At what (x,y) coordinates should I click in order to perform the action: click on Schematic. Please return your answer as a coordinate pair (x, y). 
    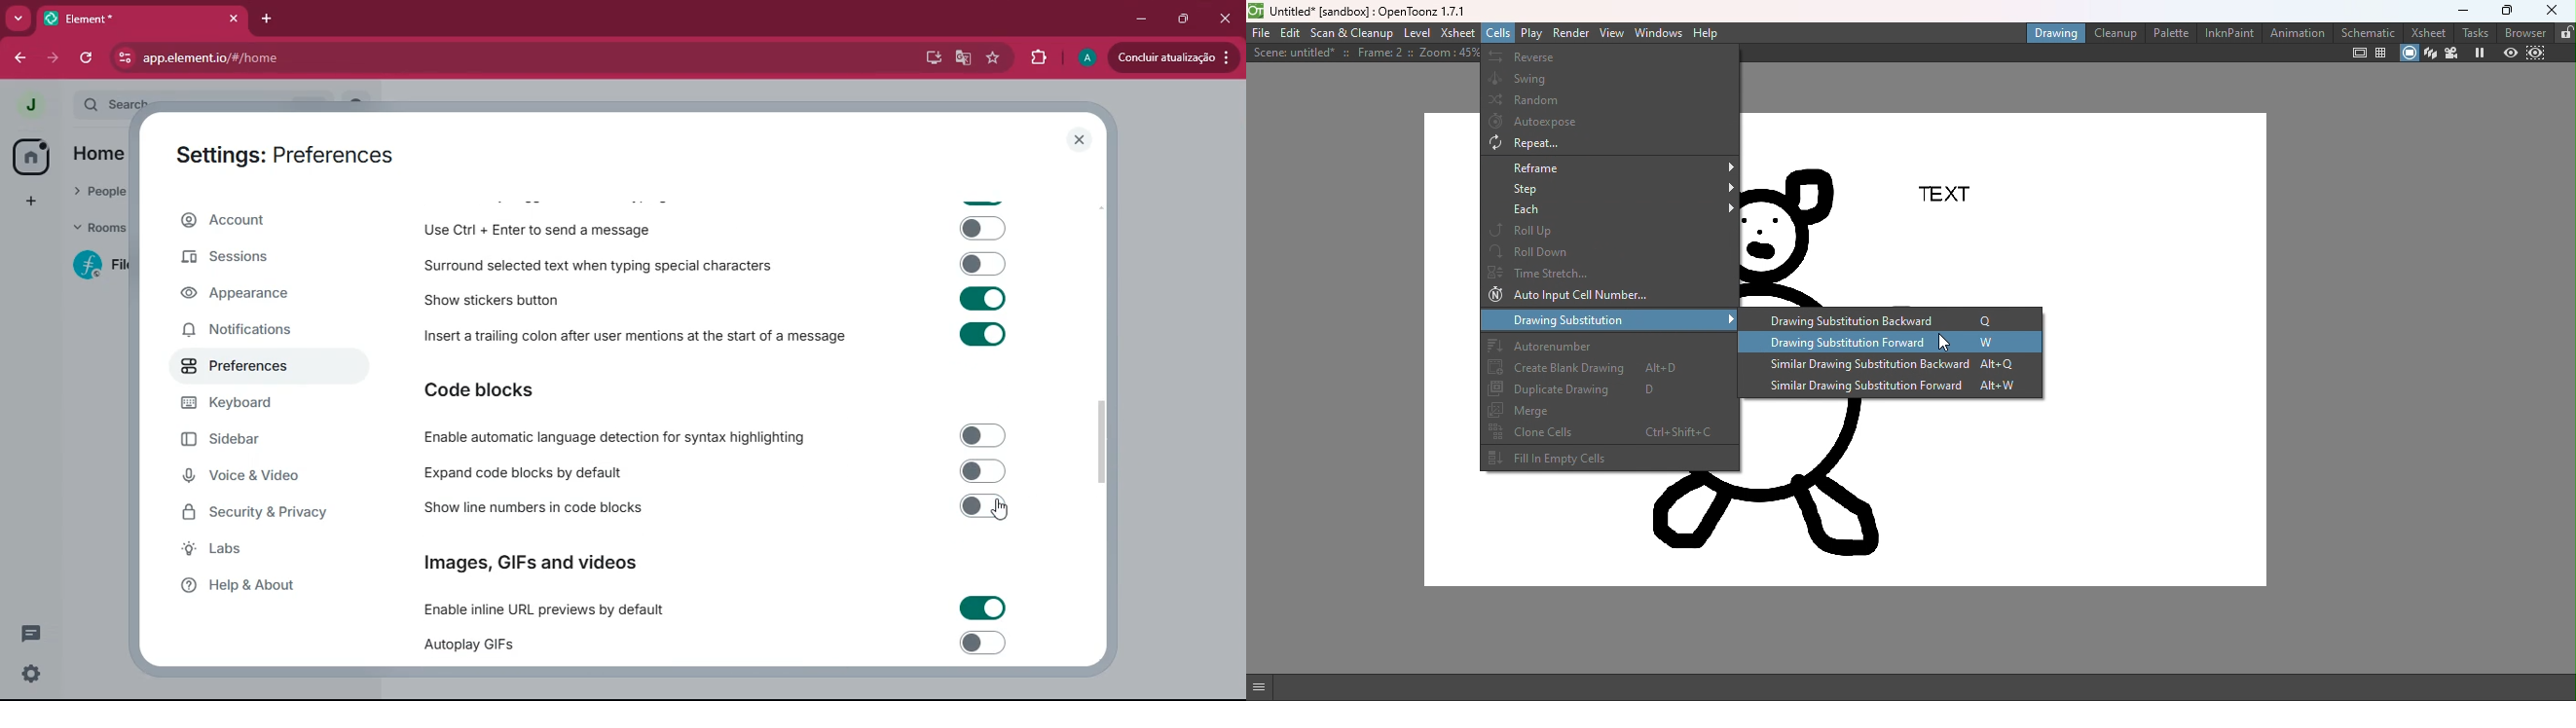
    Looking at the image, I should click on (2369, 32).